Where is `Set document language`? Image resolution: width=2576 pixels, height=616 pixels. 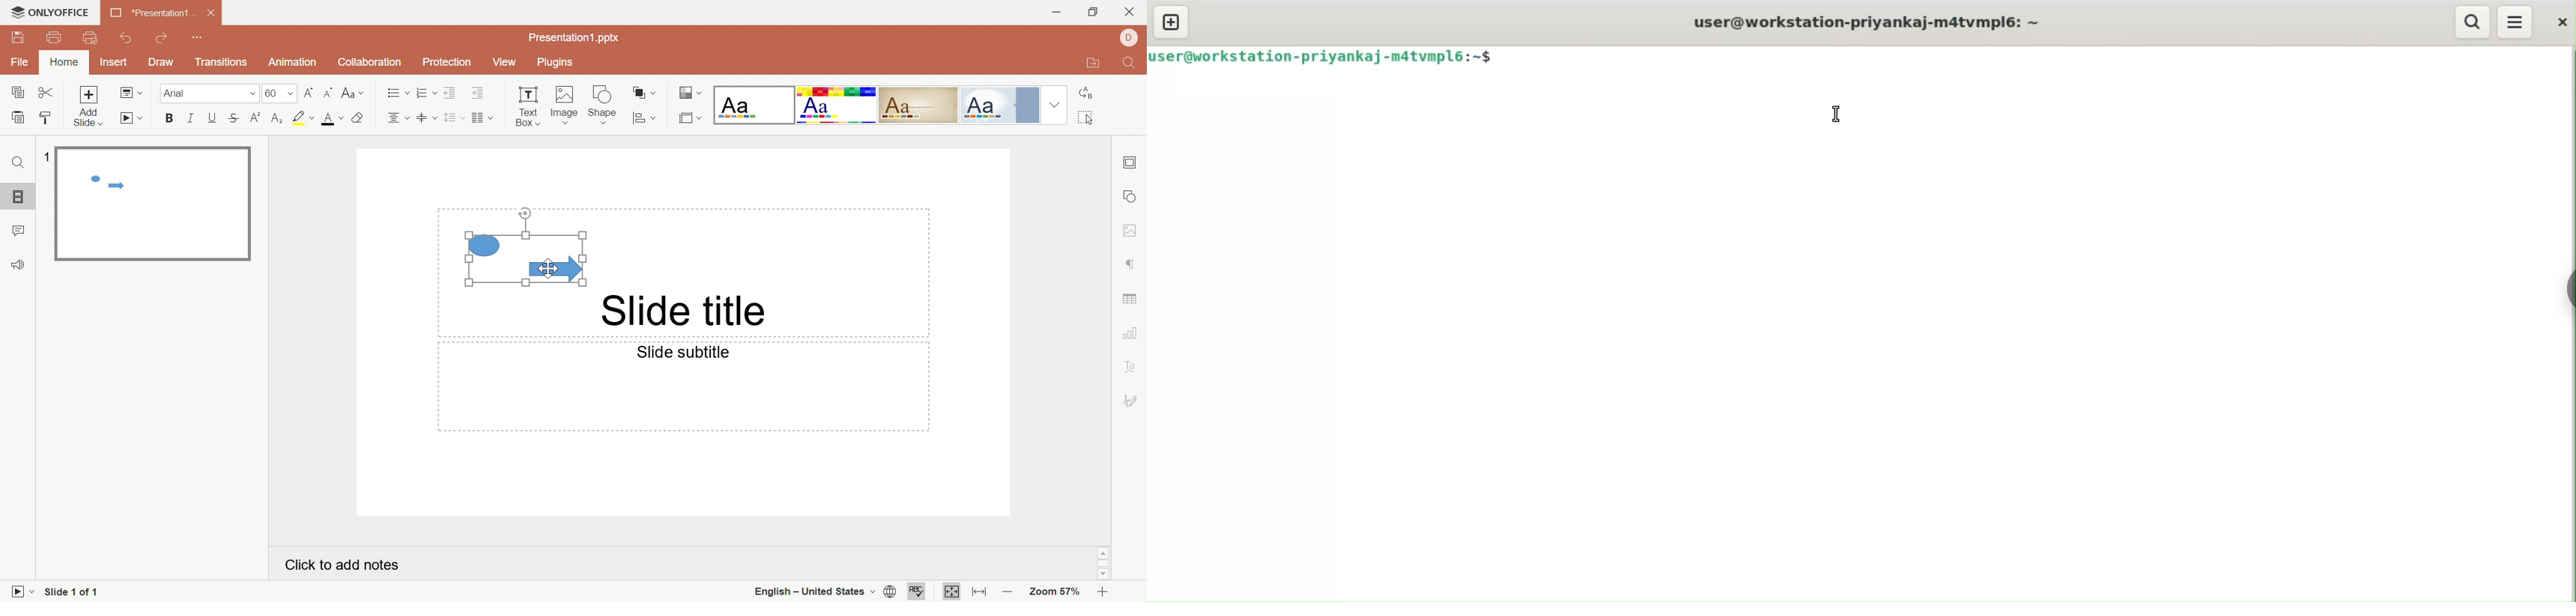
Set document language is located at coordinates (890, 593).